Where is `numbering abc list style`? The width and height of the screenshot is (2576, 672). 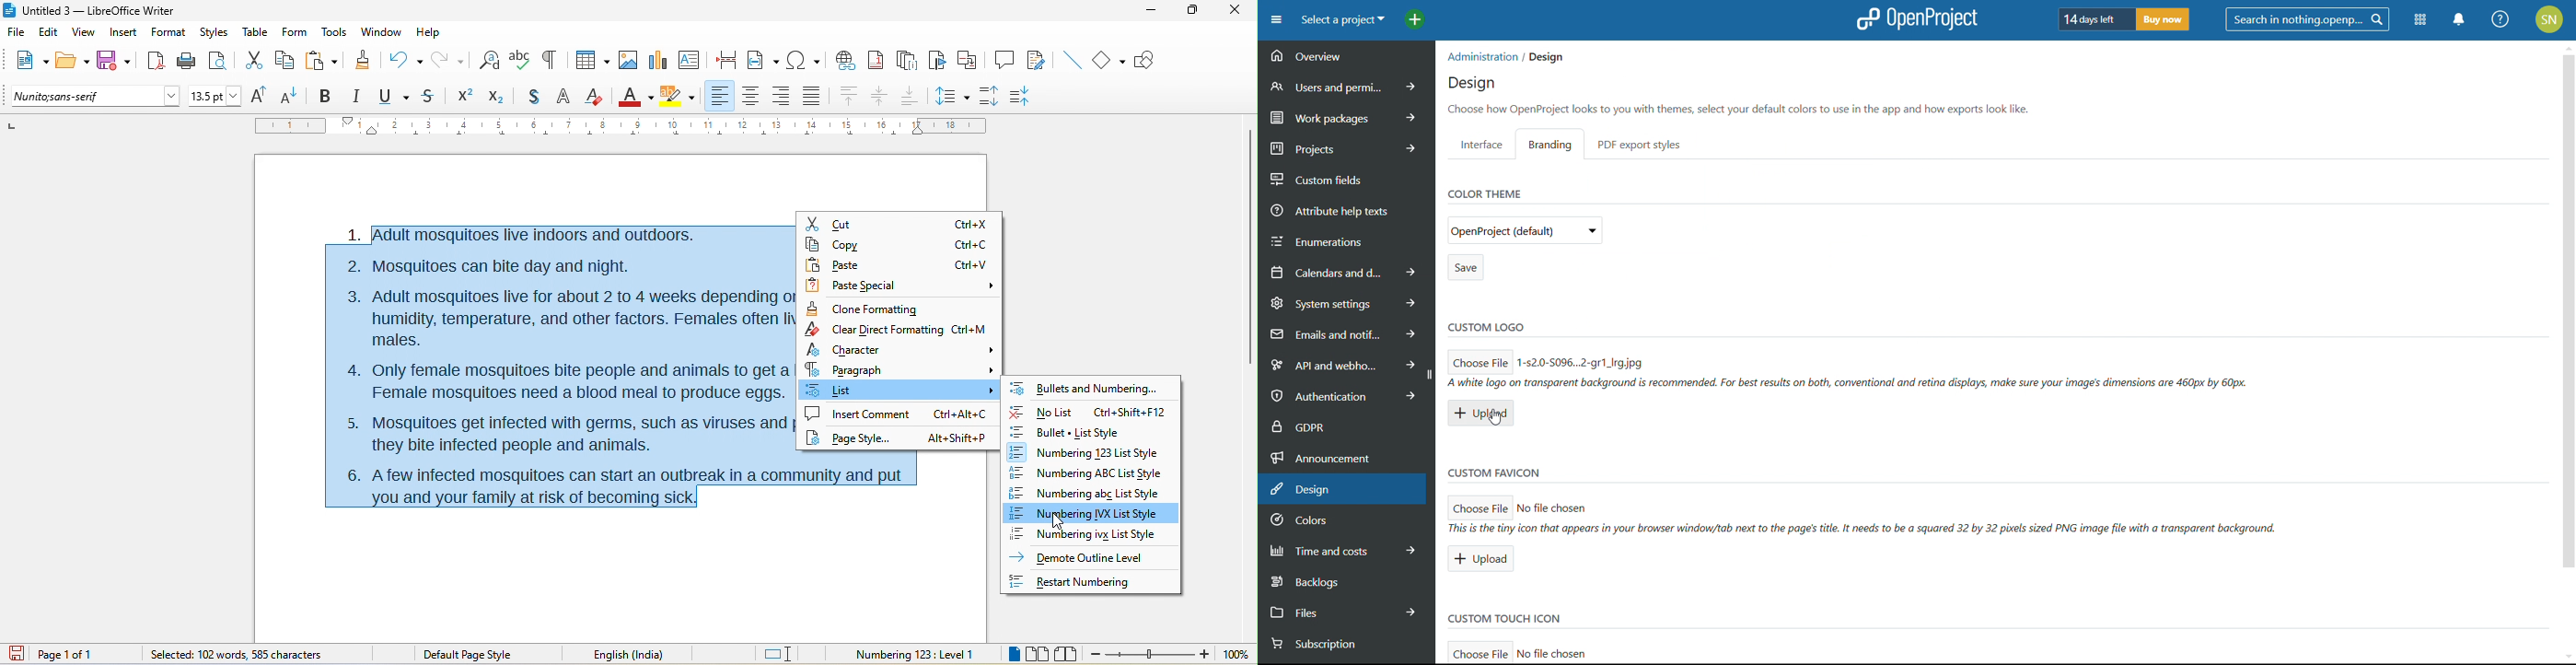 numbering abc list style is located at coordinates (1087, 474).